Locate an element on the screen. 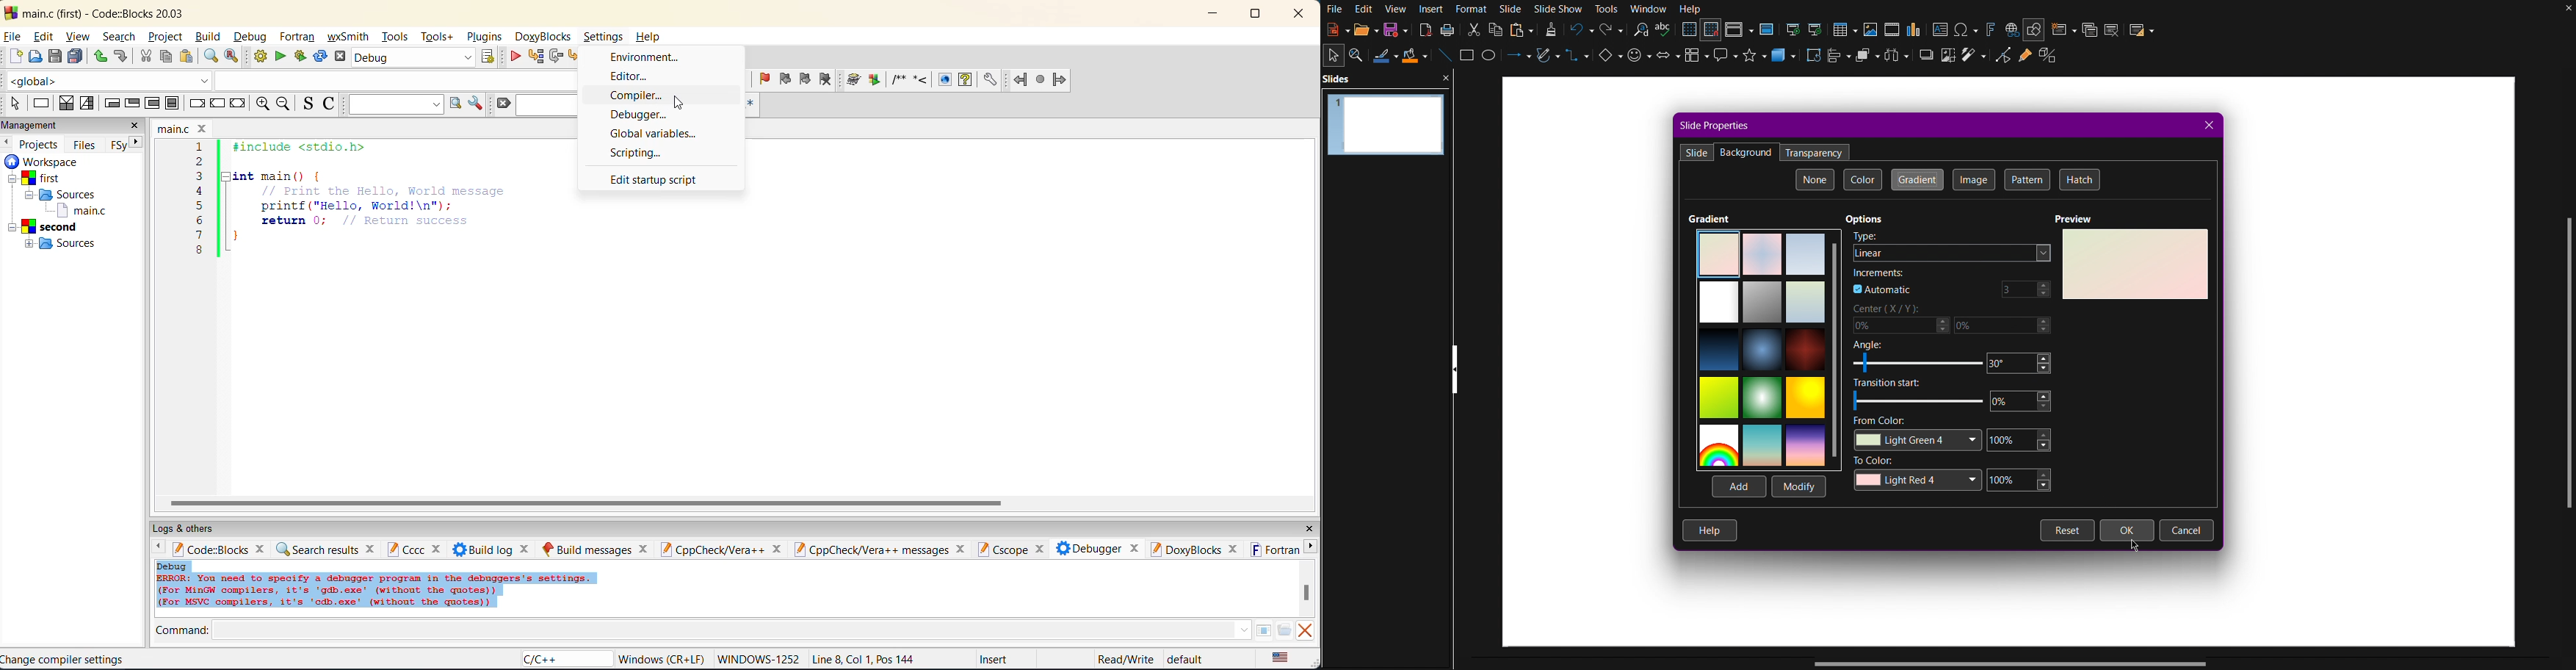  Vectors is located at coordinates (1547, 58).